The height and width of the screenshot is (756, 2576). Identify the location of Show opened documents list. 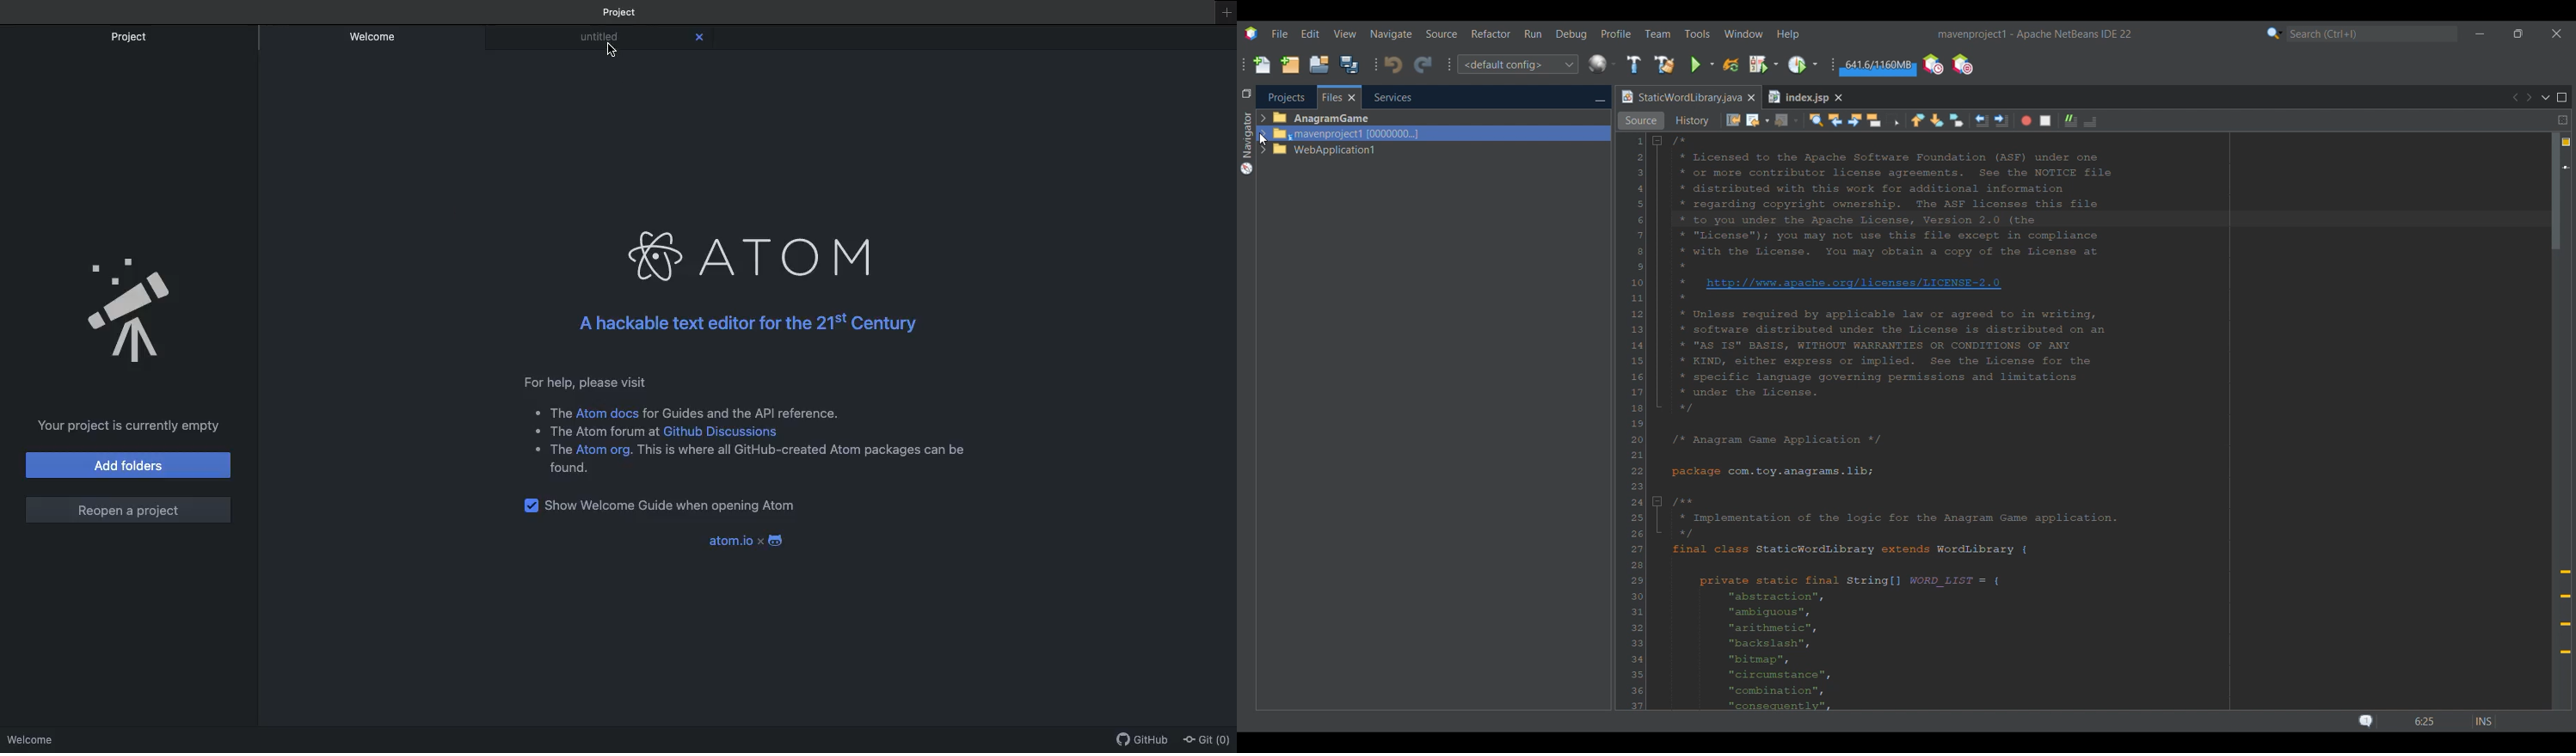
(2546, 98).